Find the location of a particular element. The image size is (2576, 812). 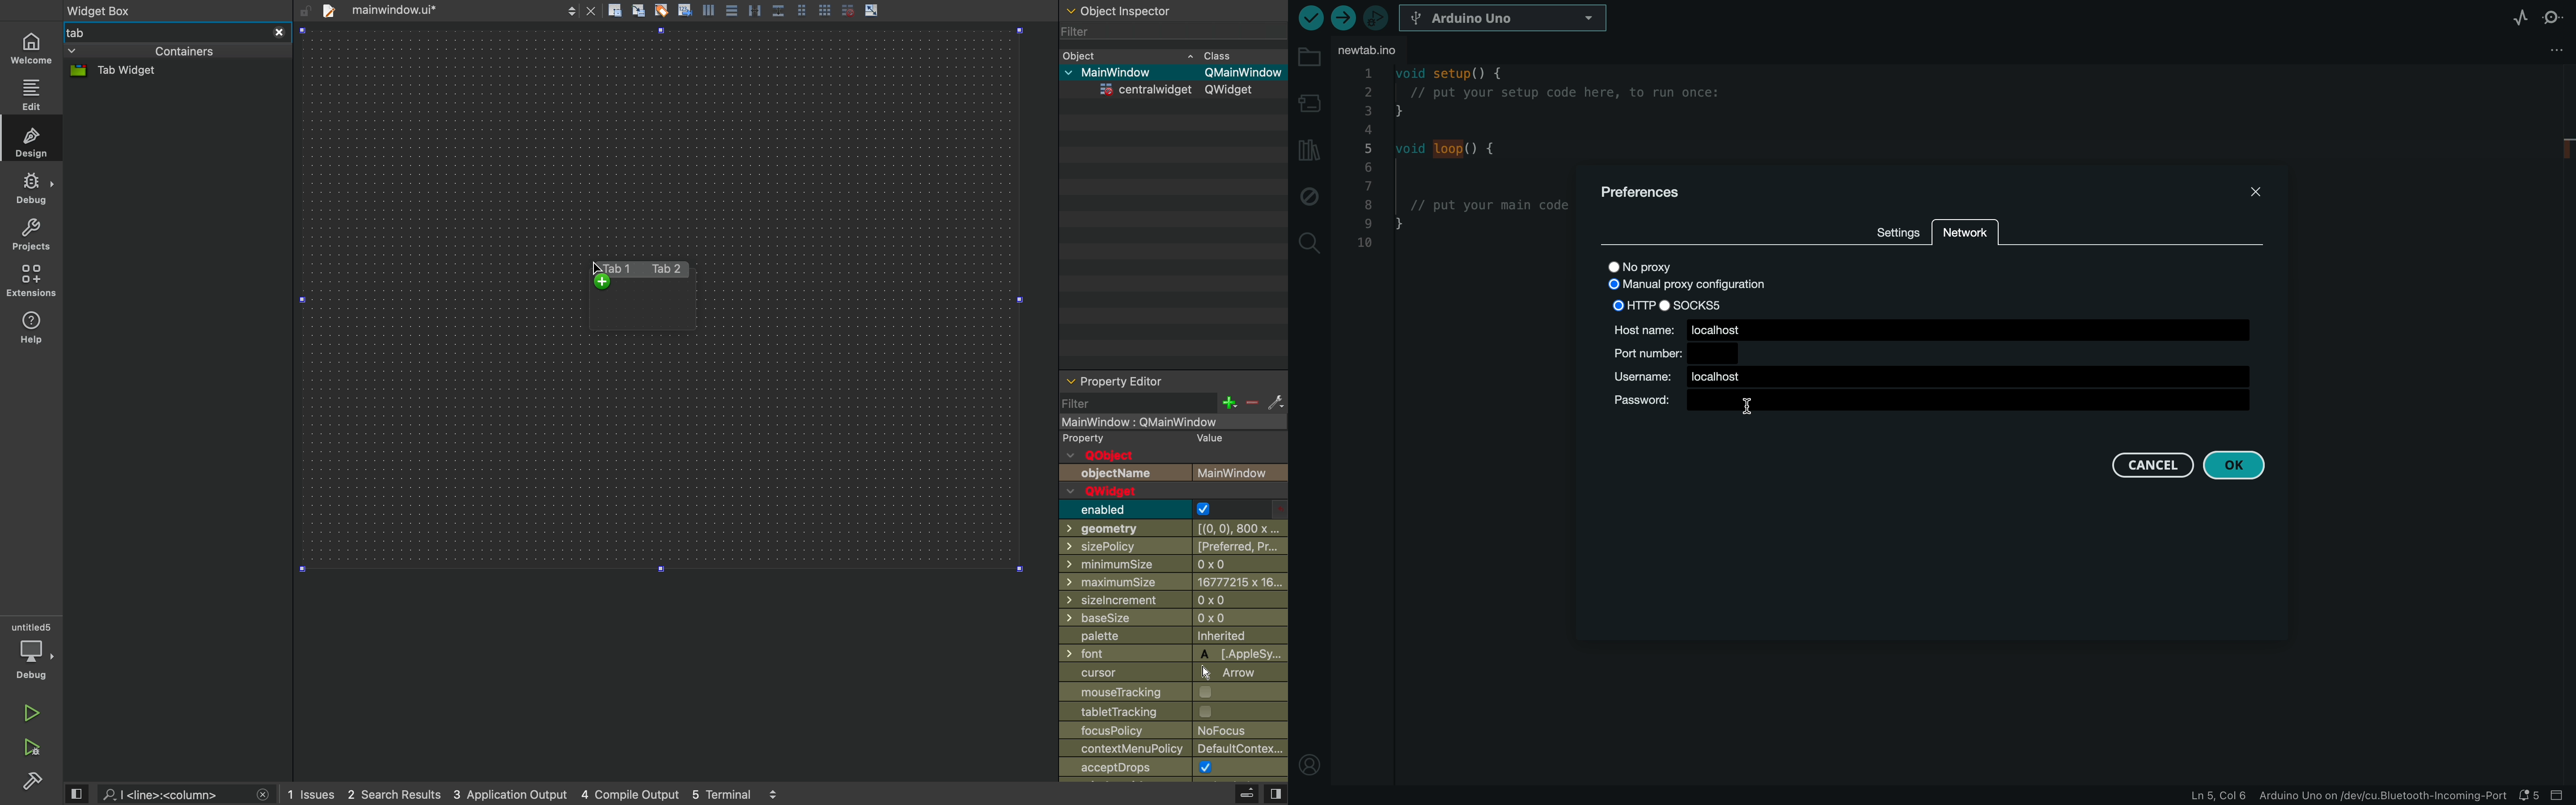

widget box is located at coordinates (169, 10).